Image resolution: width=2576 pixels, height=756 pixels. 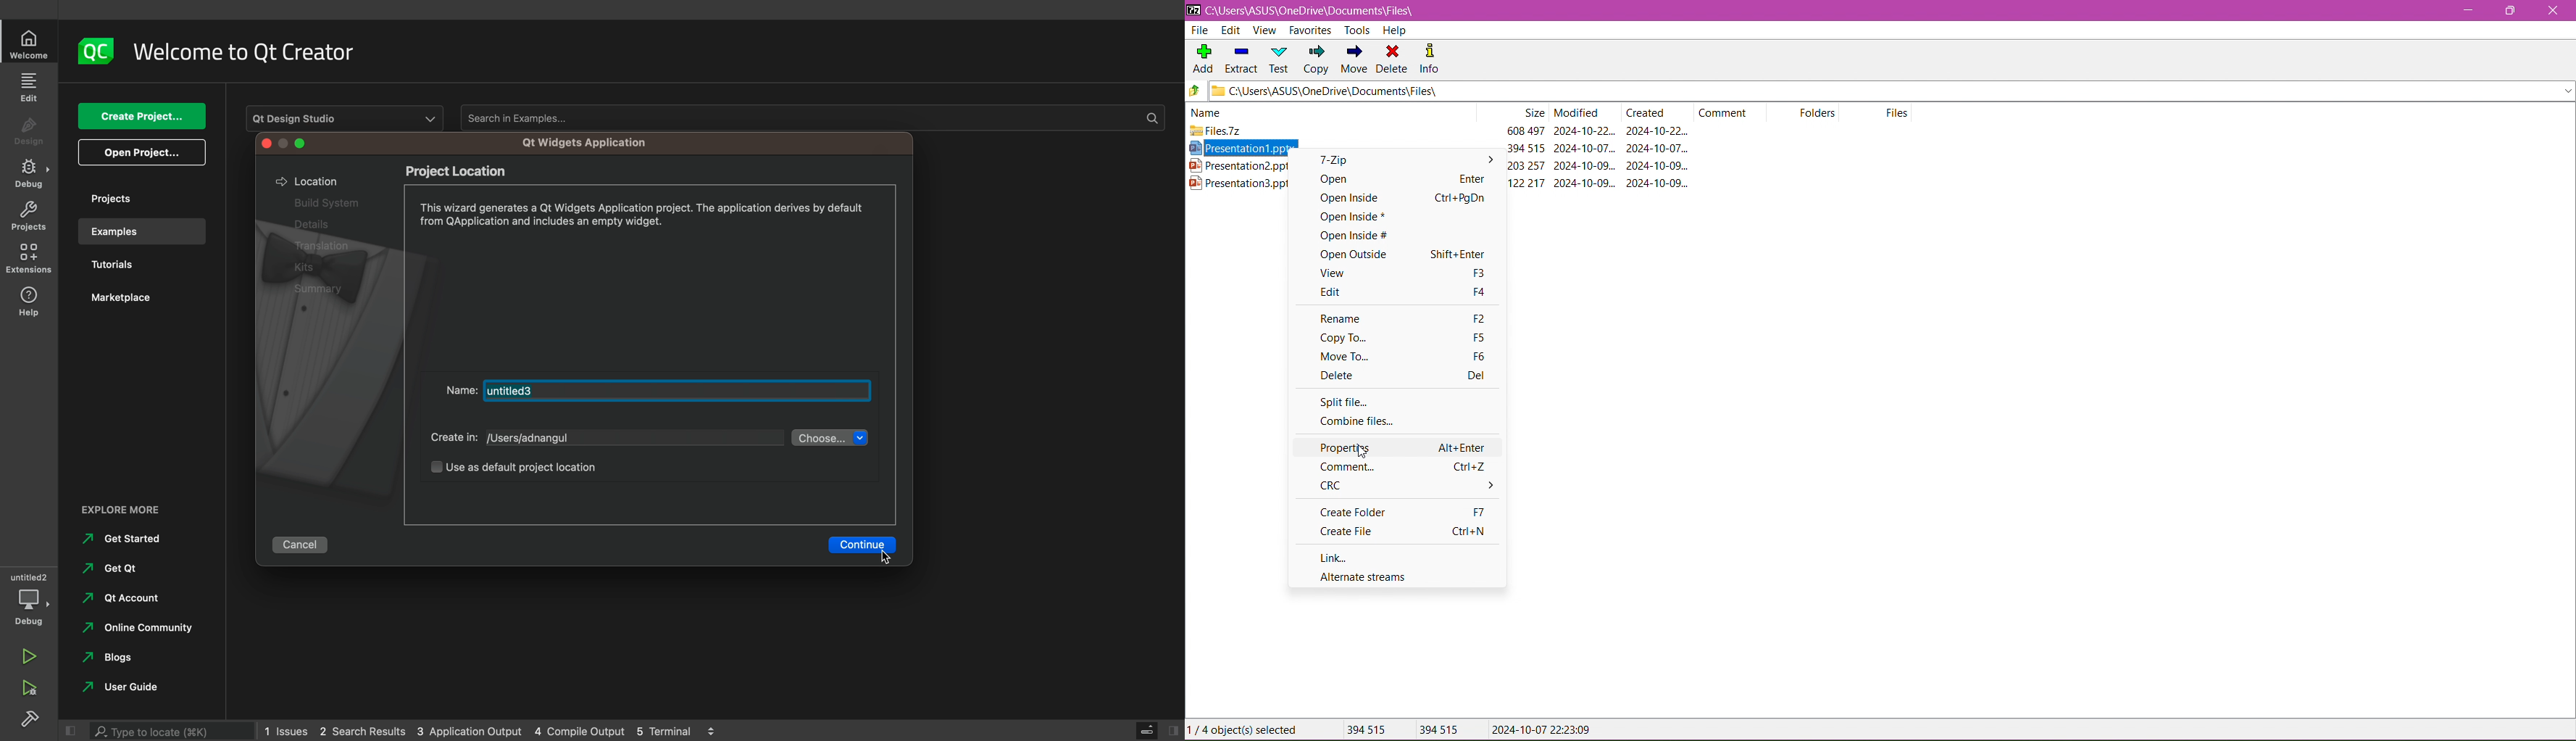 What do you see at coordinates (668, 730) in the screenshot?
I see `5 terminal` at bounding box center [668, 730].